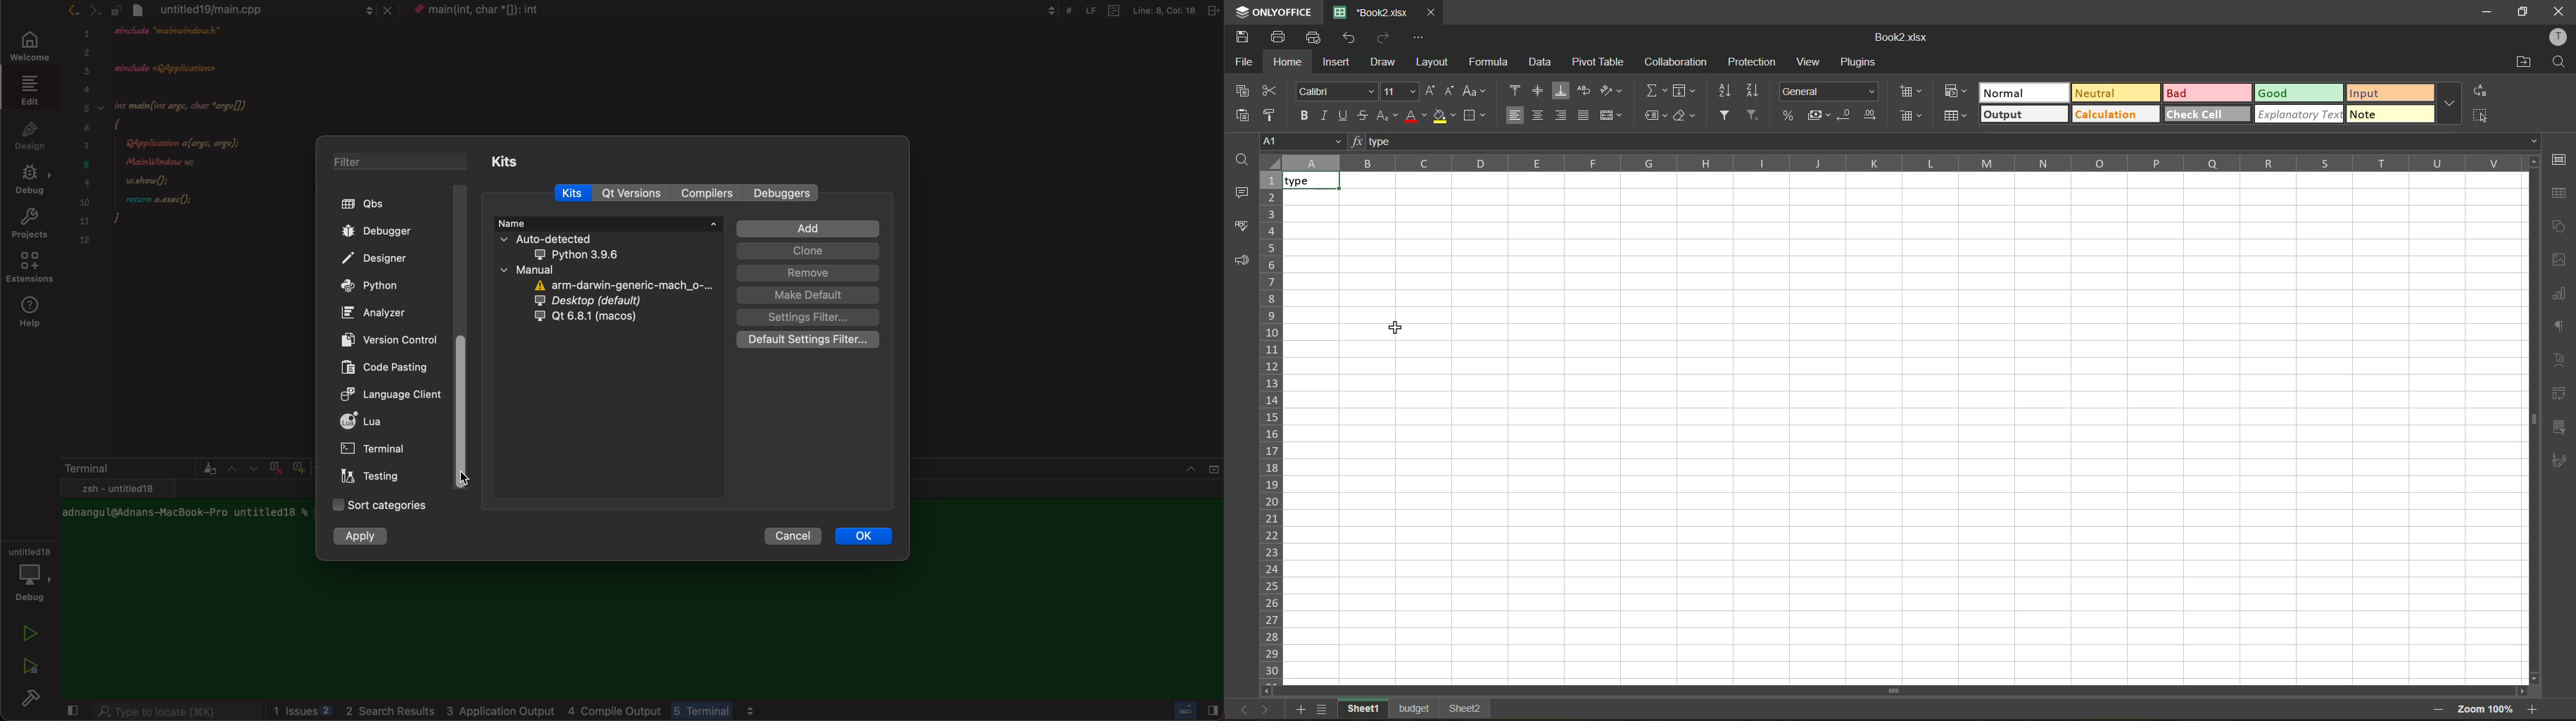 The height and width of the screenshot is (728, 2576). What do you see at coordinates (2483, 118) in the screenshot?
I see `select all` at bounding box center [2483, 118].